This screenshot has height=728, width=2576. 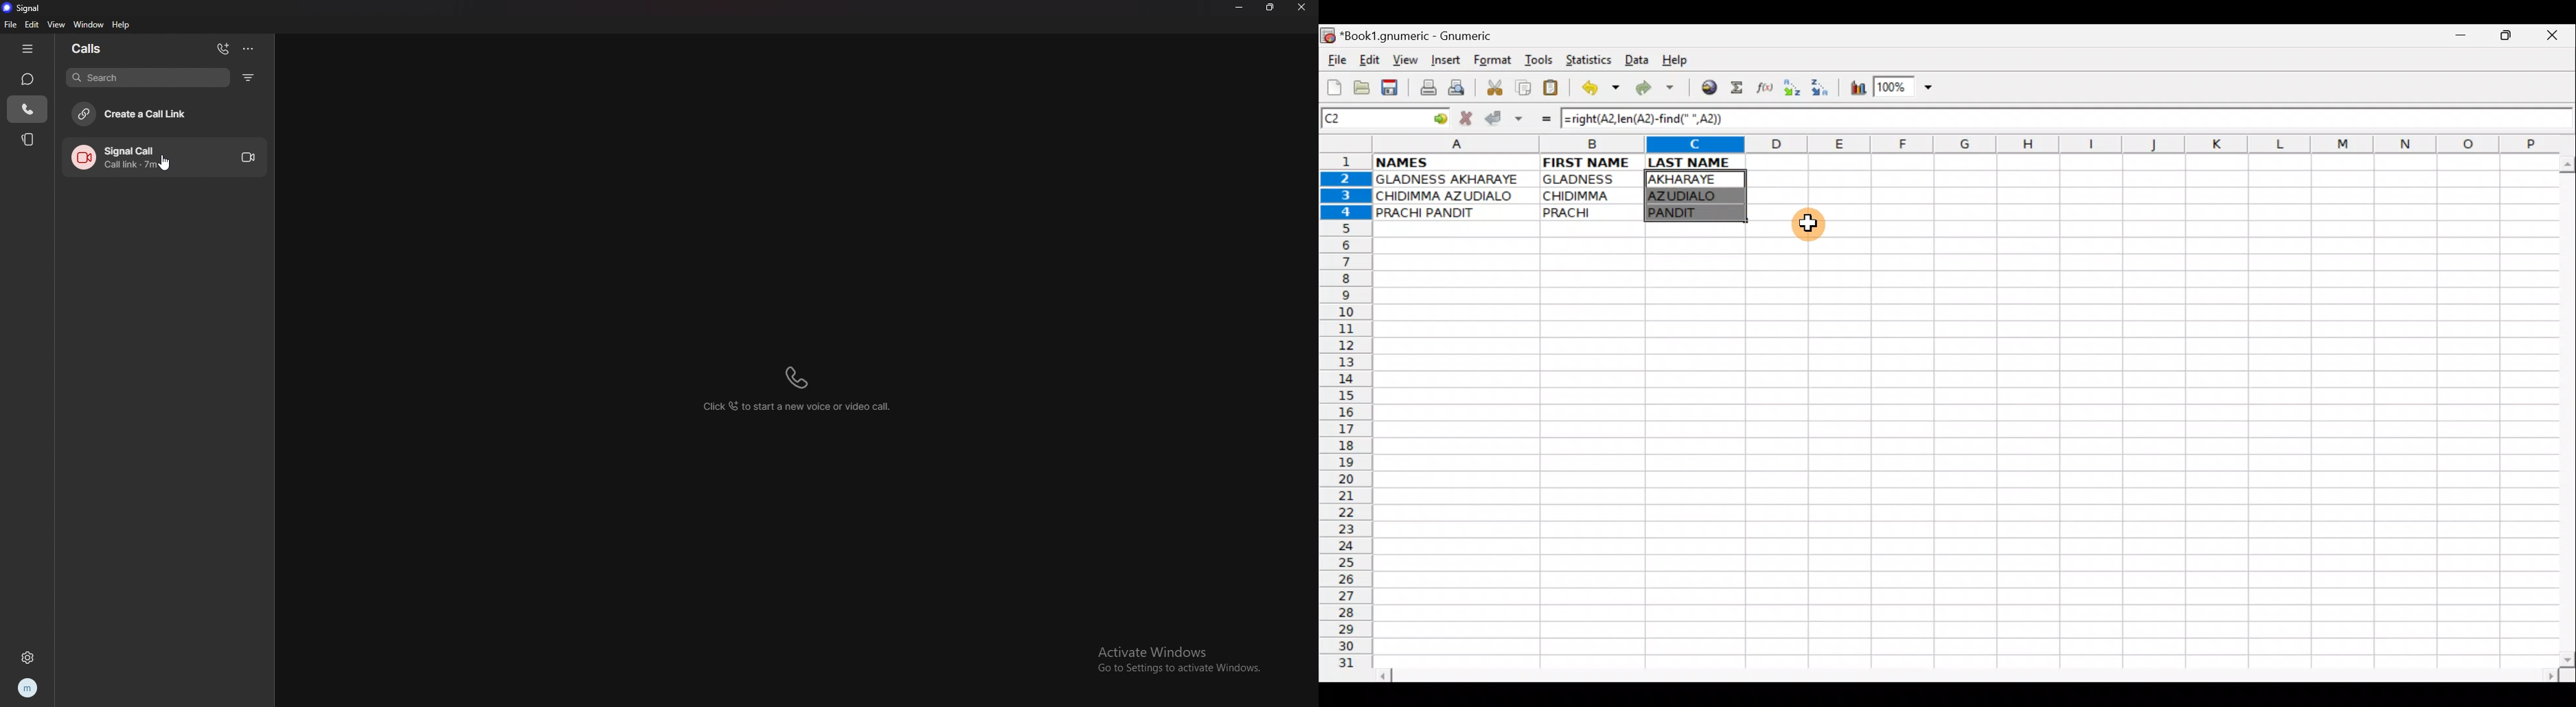 I want to click on filter, so click(x=248, y=78).